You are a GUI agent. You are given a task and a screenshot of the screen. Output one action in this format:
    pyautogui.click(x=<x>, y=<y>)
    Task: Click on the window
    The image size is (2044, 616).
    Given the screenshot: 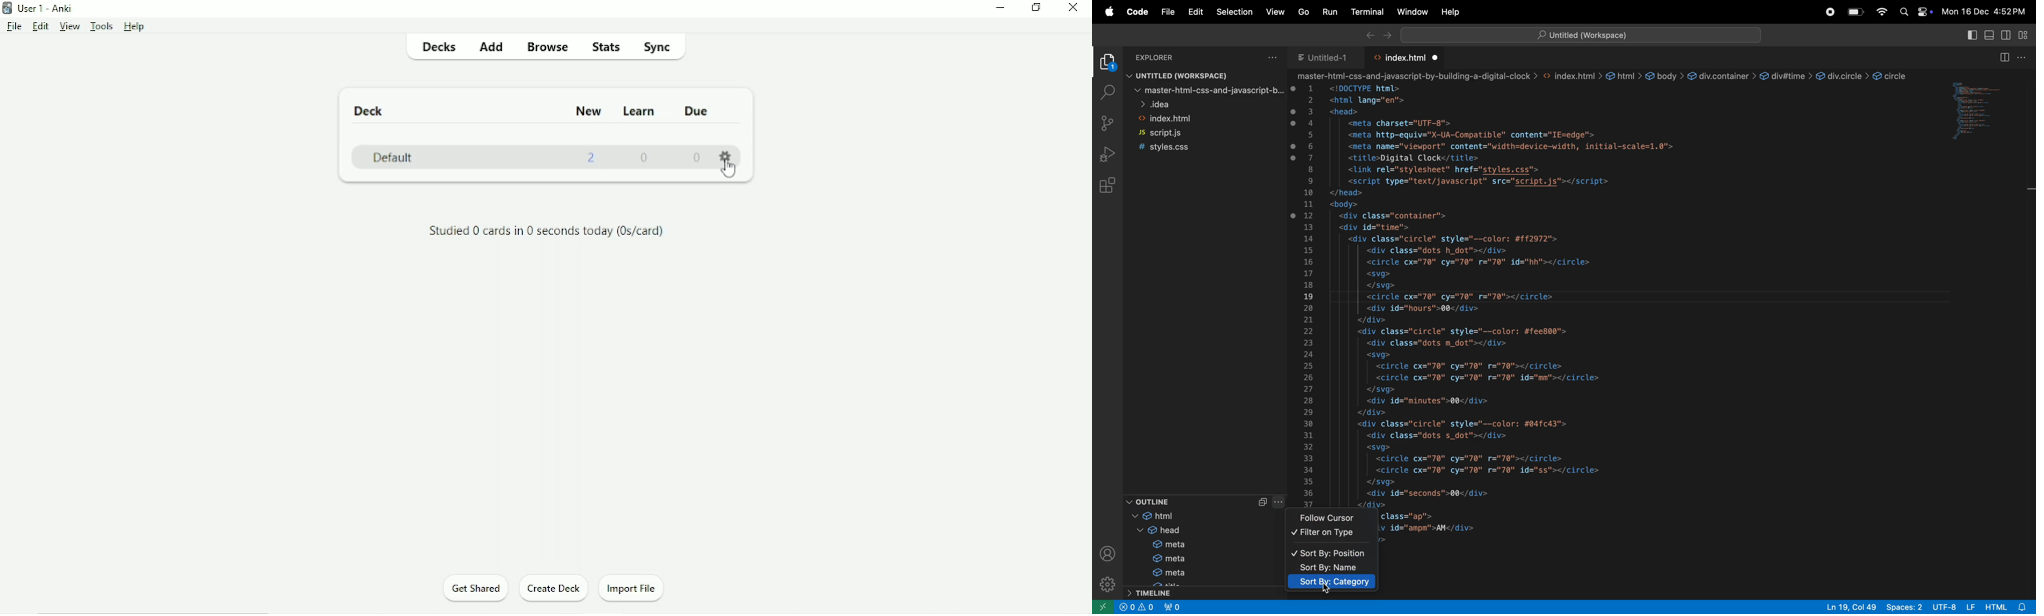 What is the action you would take?
    pyautogui.click(x=1410, y=12)
    